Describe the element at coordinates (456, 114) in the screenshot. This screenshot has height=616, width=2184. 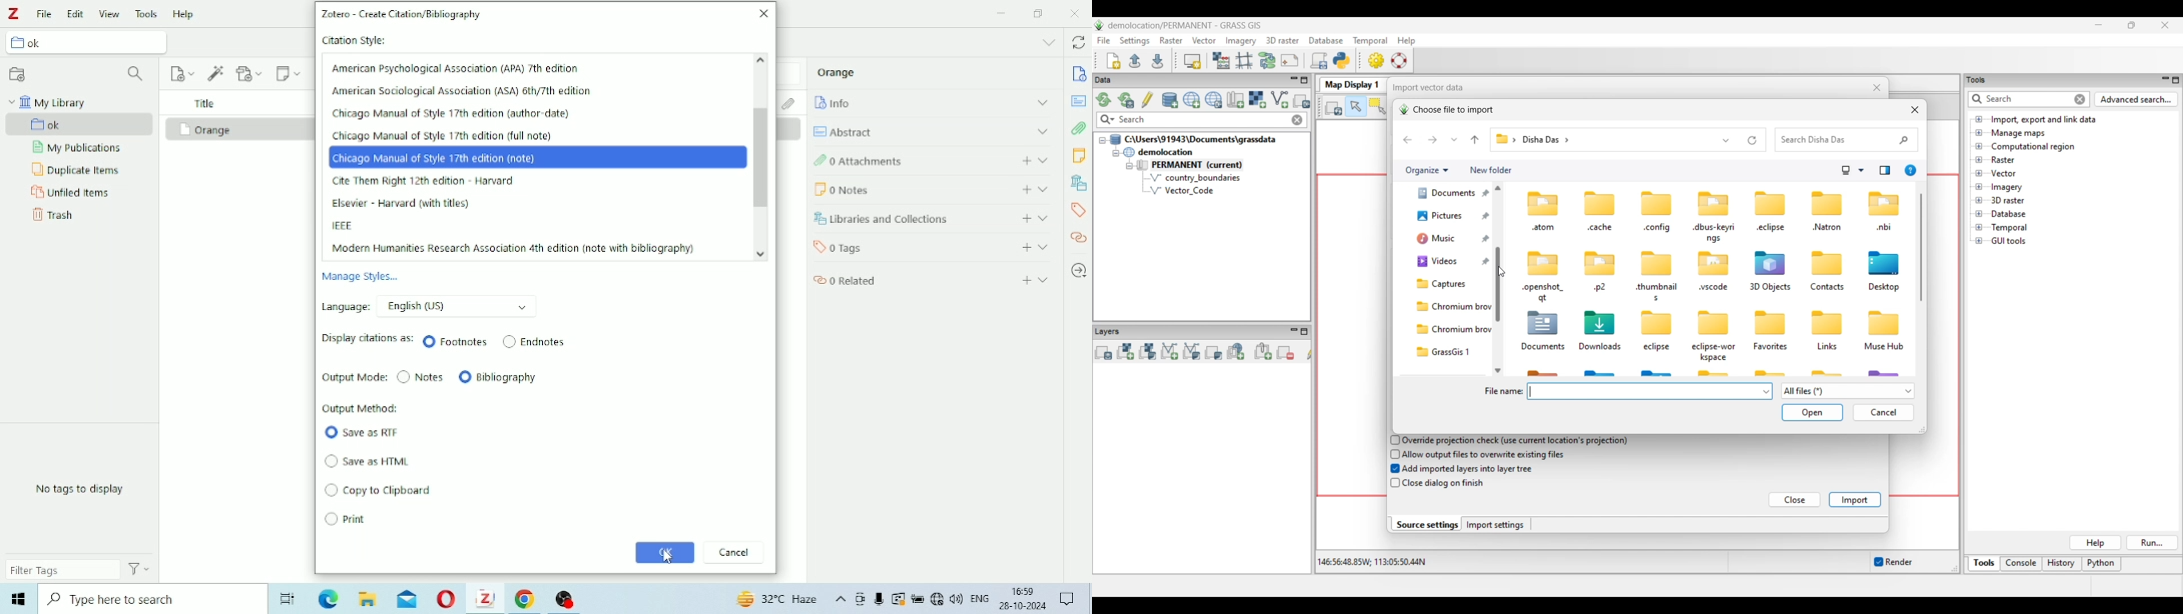
I see `Chicago Manual of Style 17th edition (author-date)` at that location.